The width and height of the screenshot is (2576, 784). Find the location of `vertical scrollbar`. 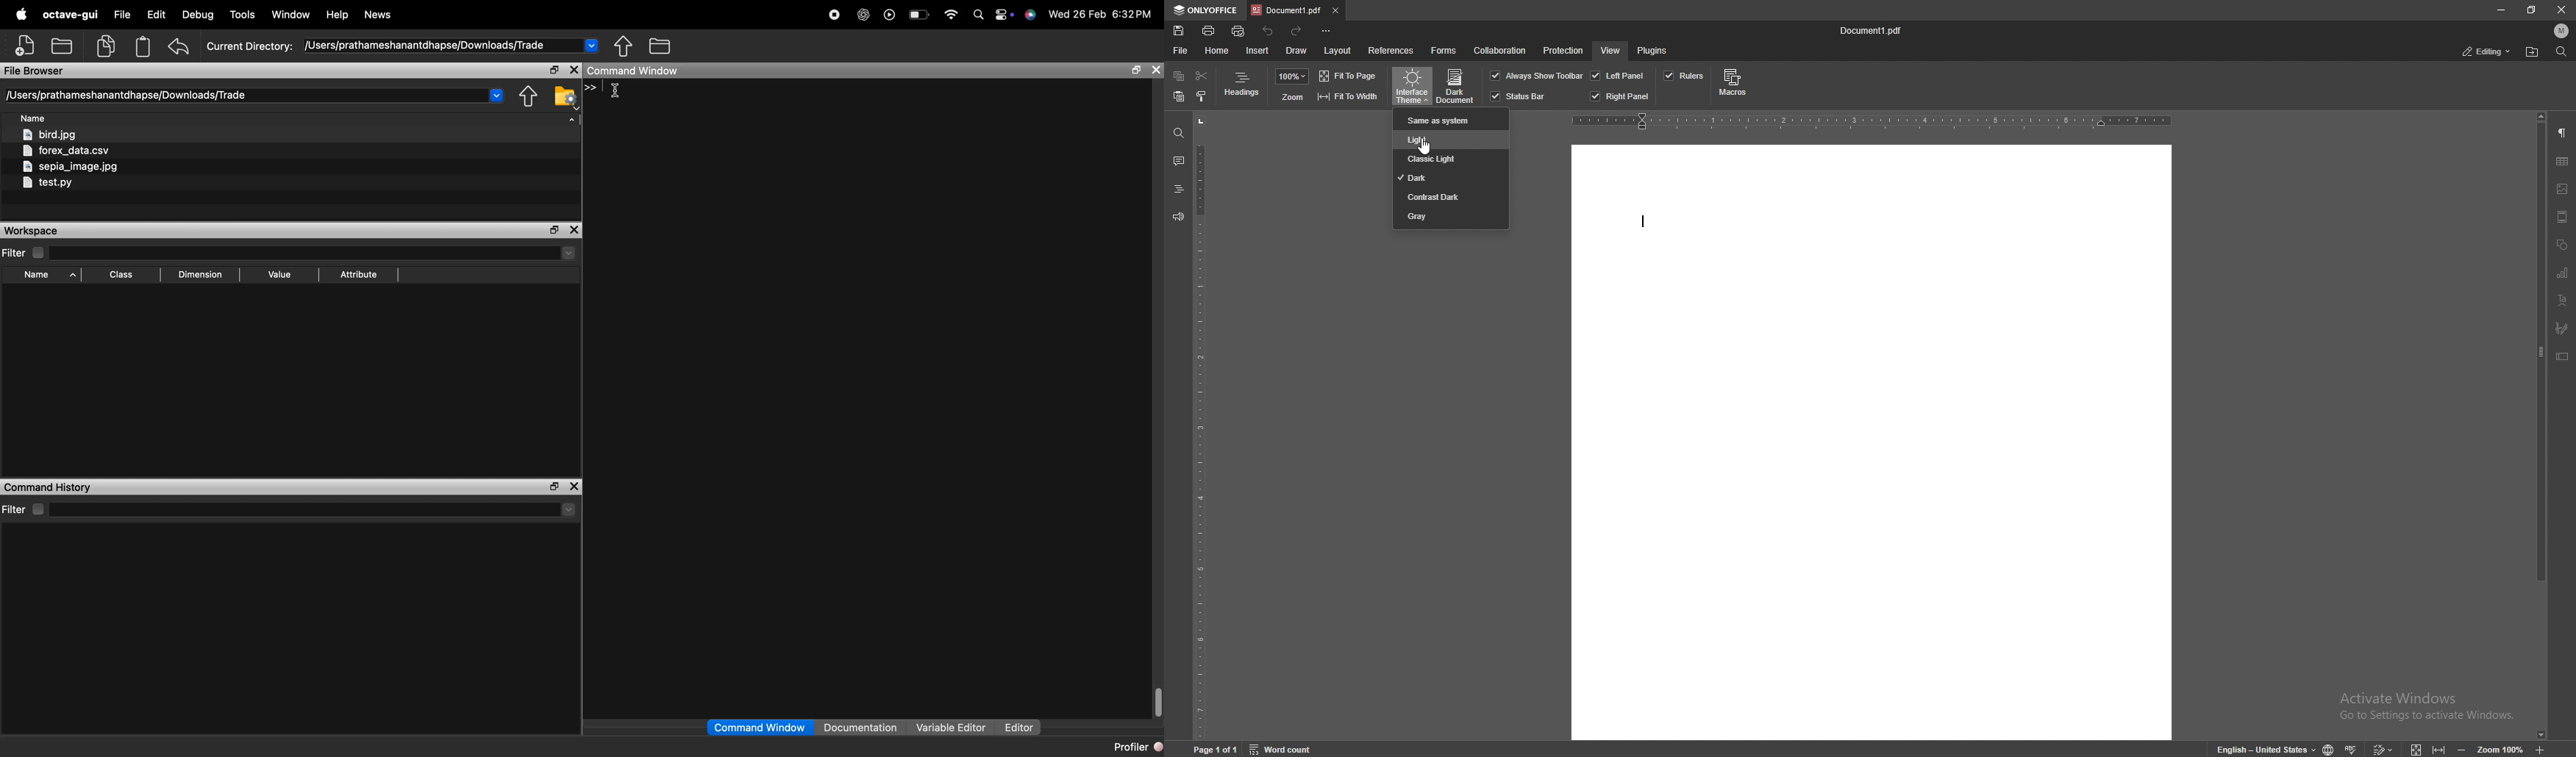

vertical scrollbar is located at coordinates (1156, 700).